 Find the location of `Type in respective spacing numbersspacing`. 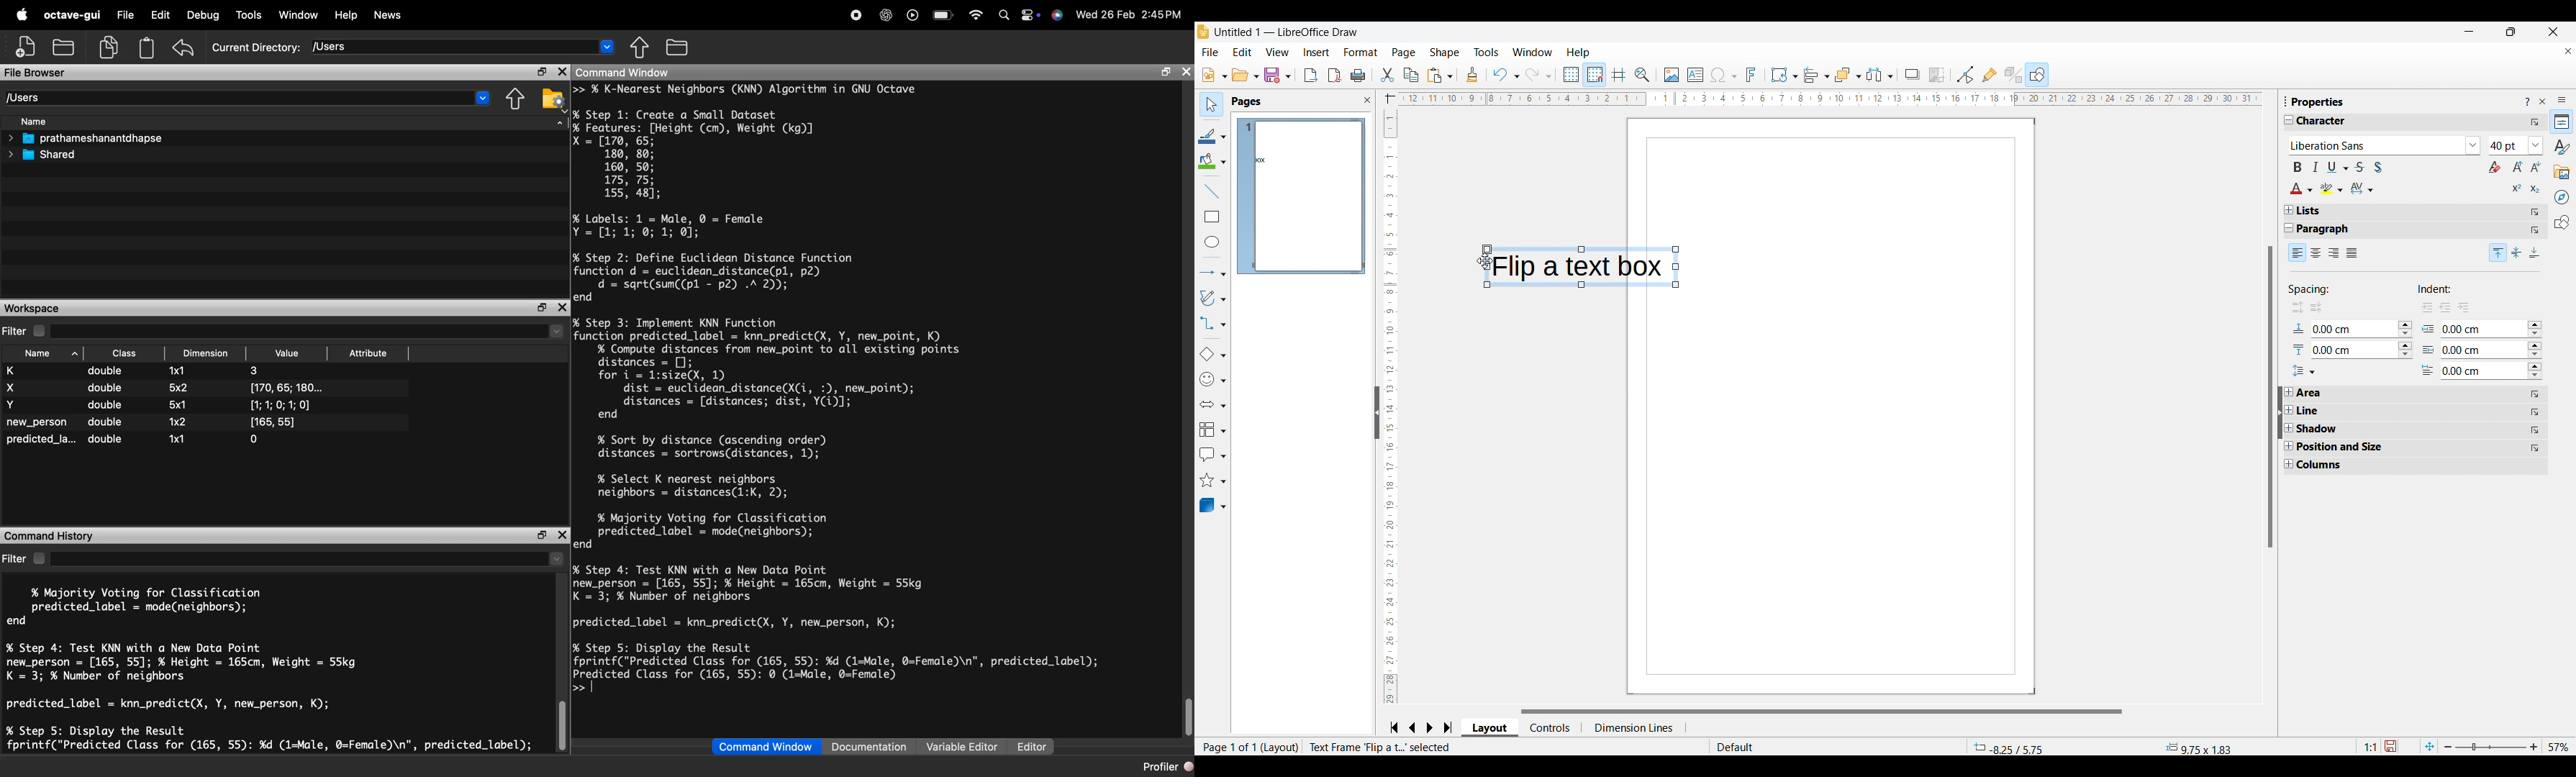

Type in respective spacing numbersspacing is located at coordinates (2341, 350).